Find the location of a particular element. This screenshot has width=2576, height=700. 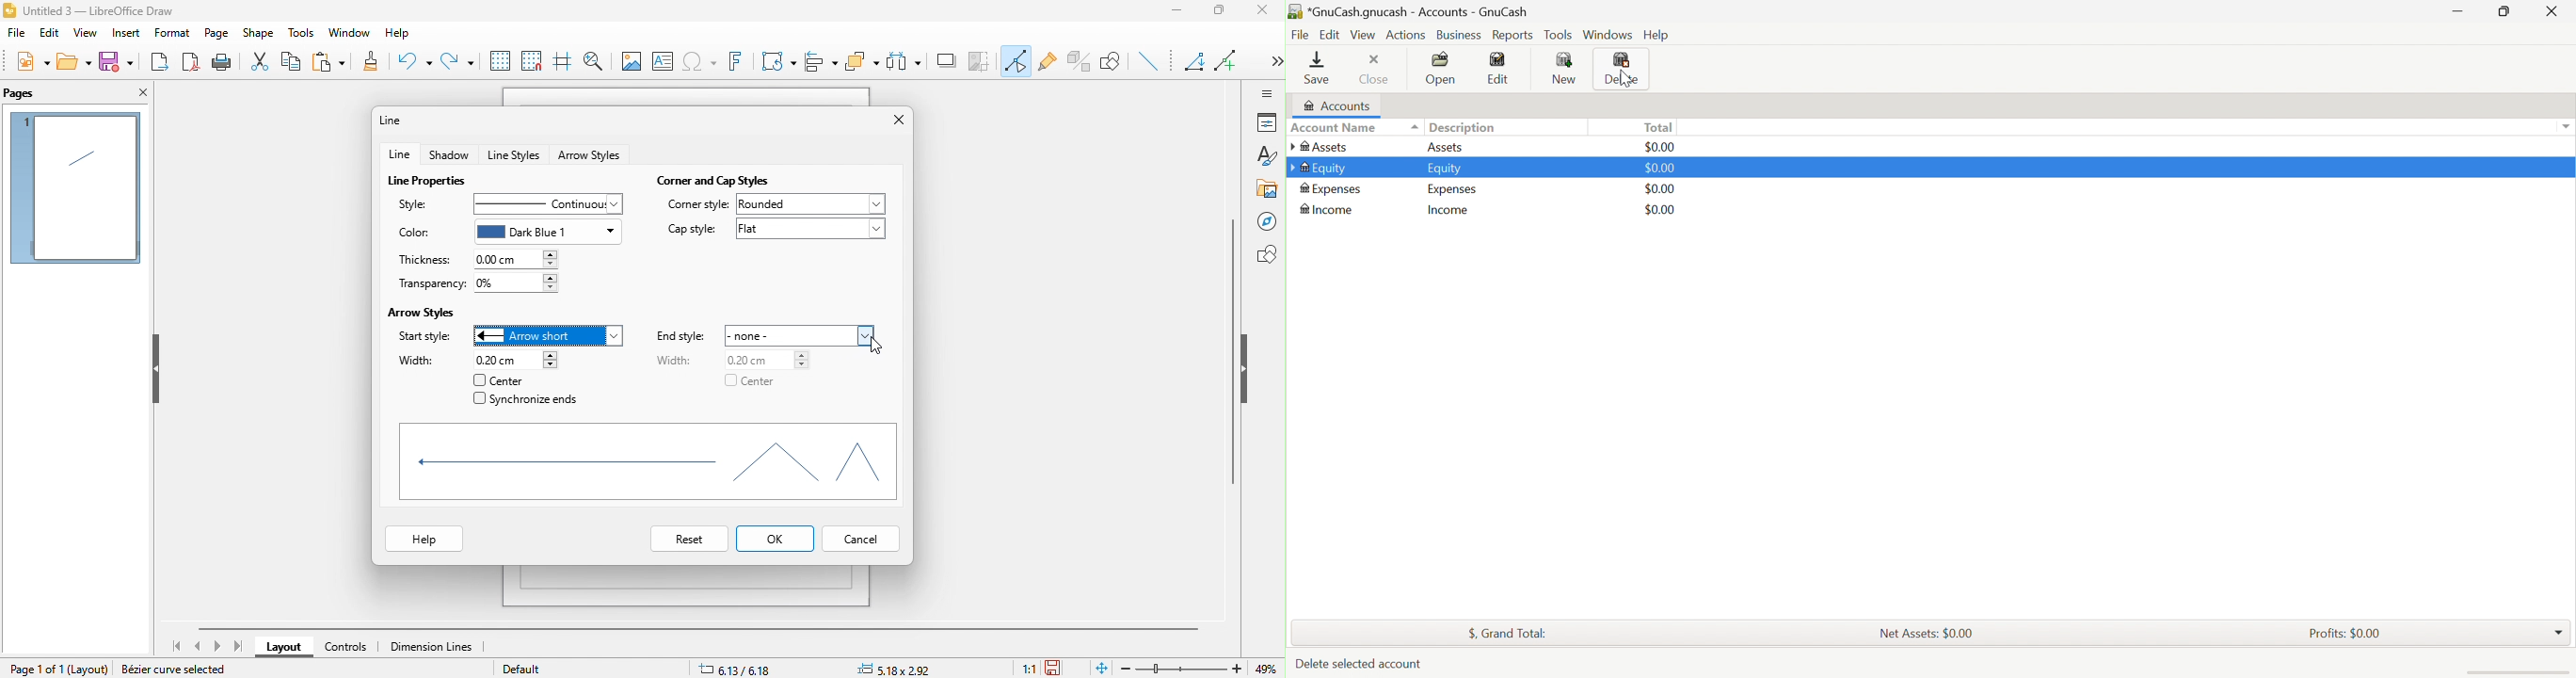

crop image is located at coordinates (982, 59).